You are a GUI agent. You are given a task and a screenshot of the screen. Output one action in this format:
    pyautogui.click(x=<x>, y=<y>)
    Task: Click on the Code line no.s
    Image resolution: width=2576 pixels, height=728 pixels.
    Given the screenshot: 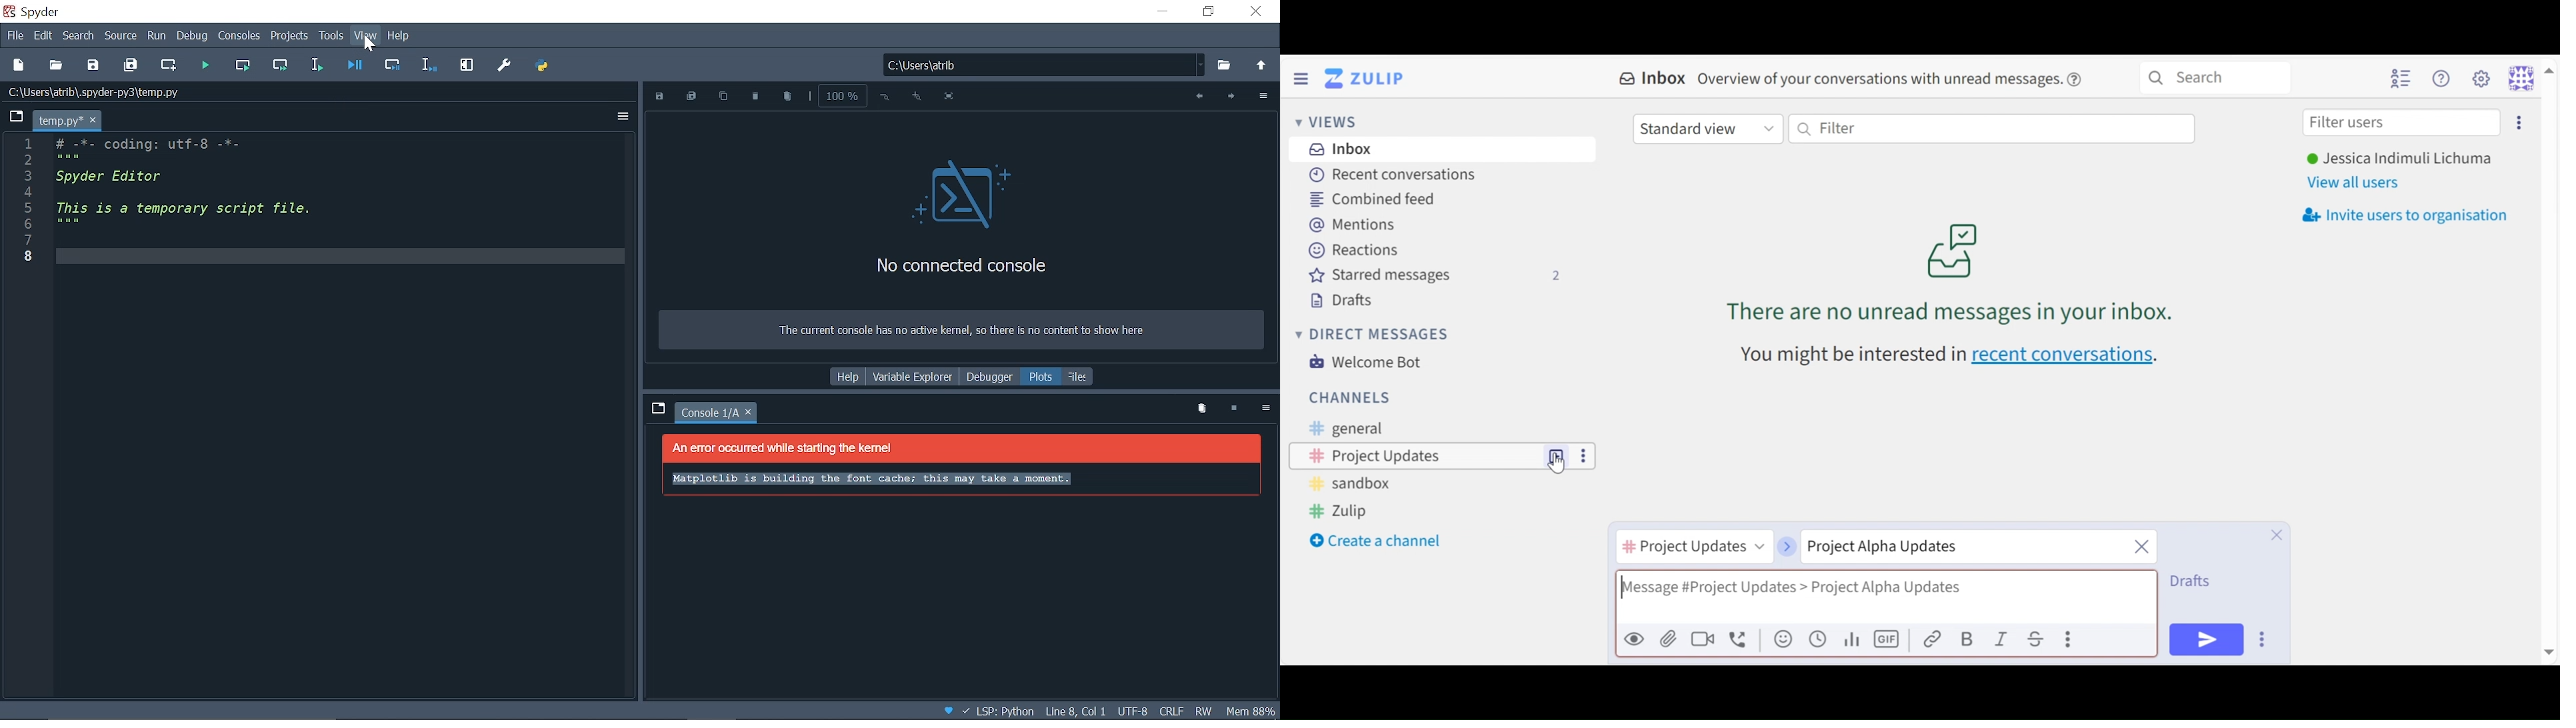 What is the action you would take?
    pyautogui.click(x=32, y=199)
    